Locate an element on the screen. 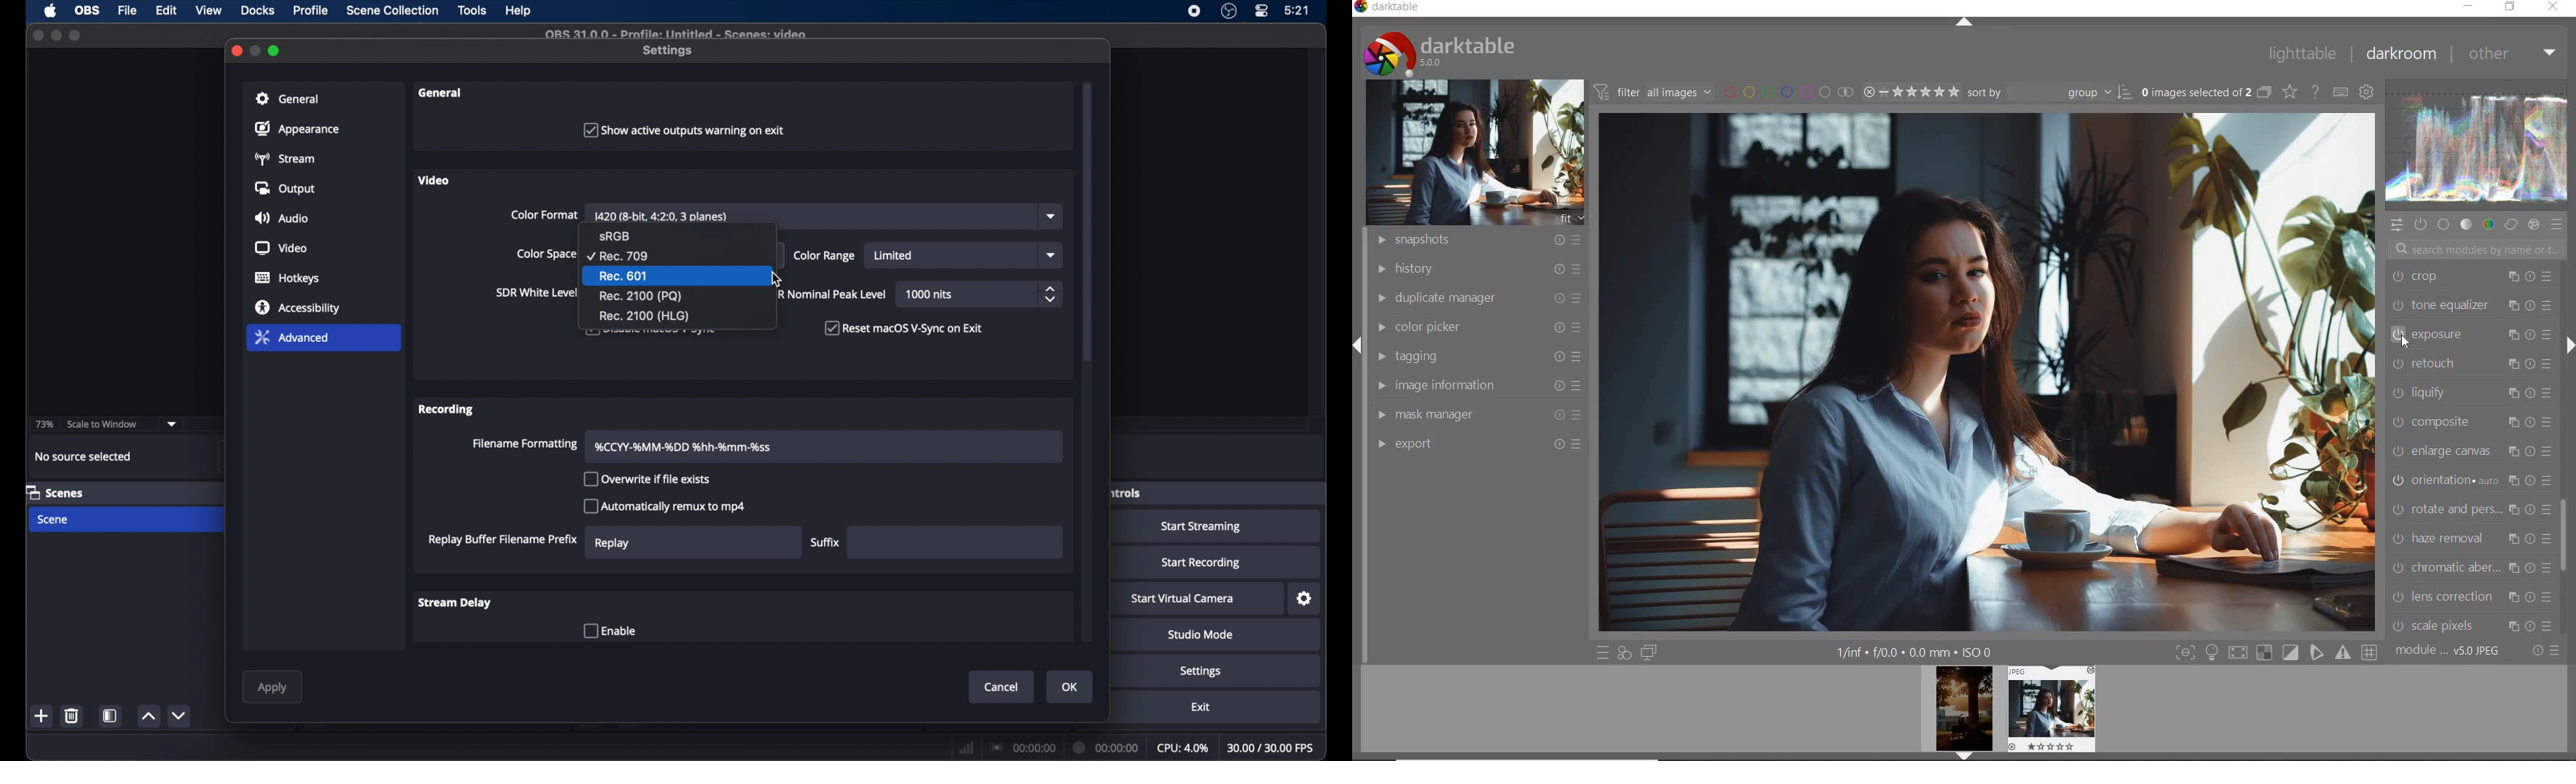  TONE is located at coordinates (2466, 225).